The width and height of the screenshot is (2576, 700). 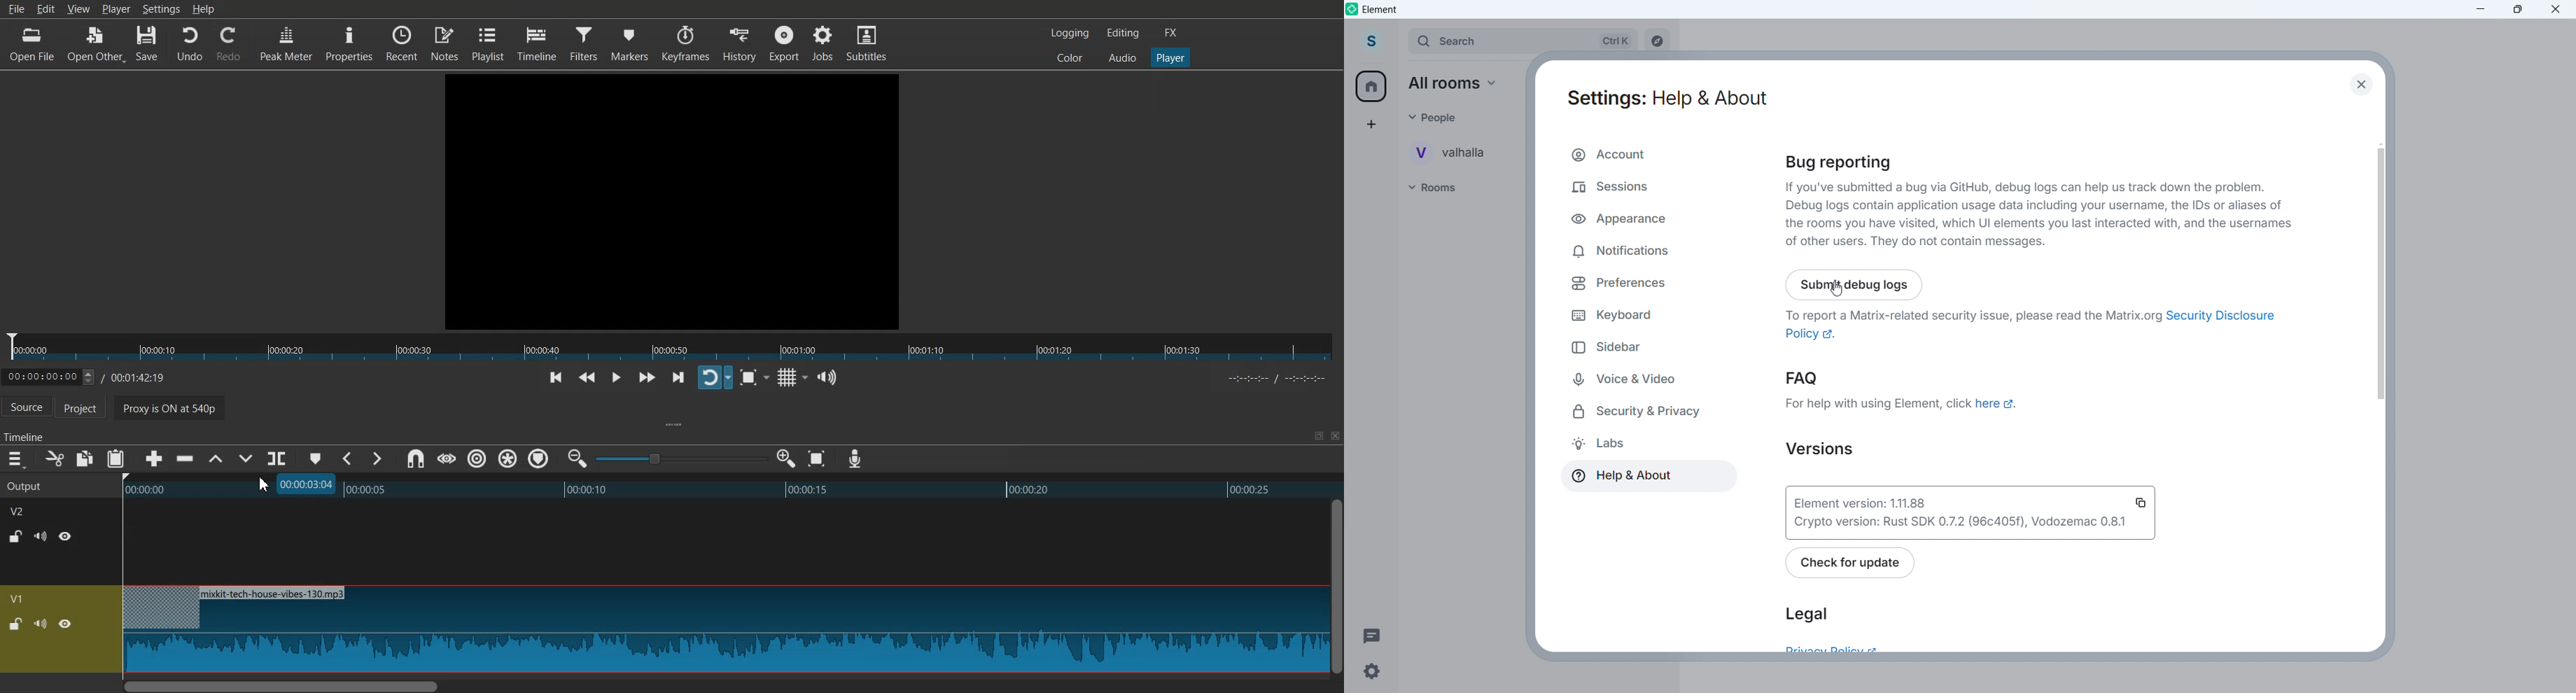 I want to click on Audio waveform, so click(x=724, y=630).